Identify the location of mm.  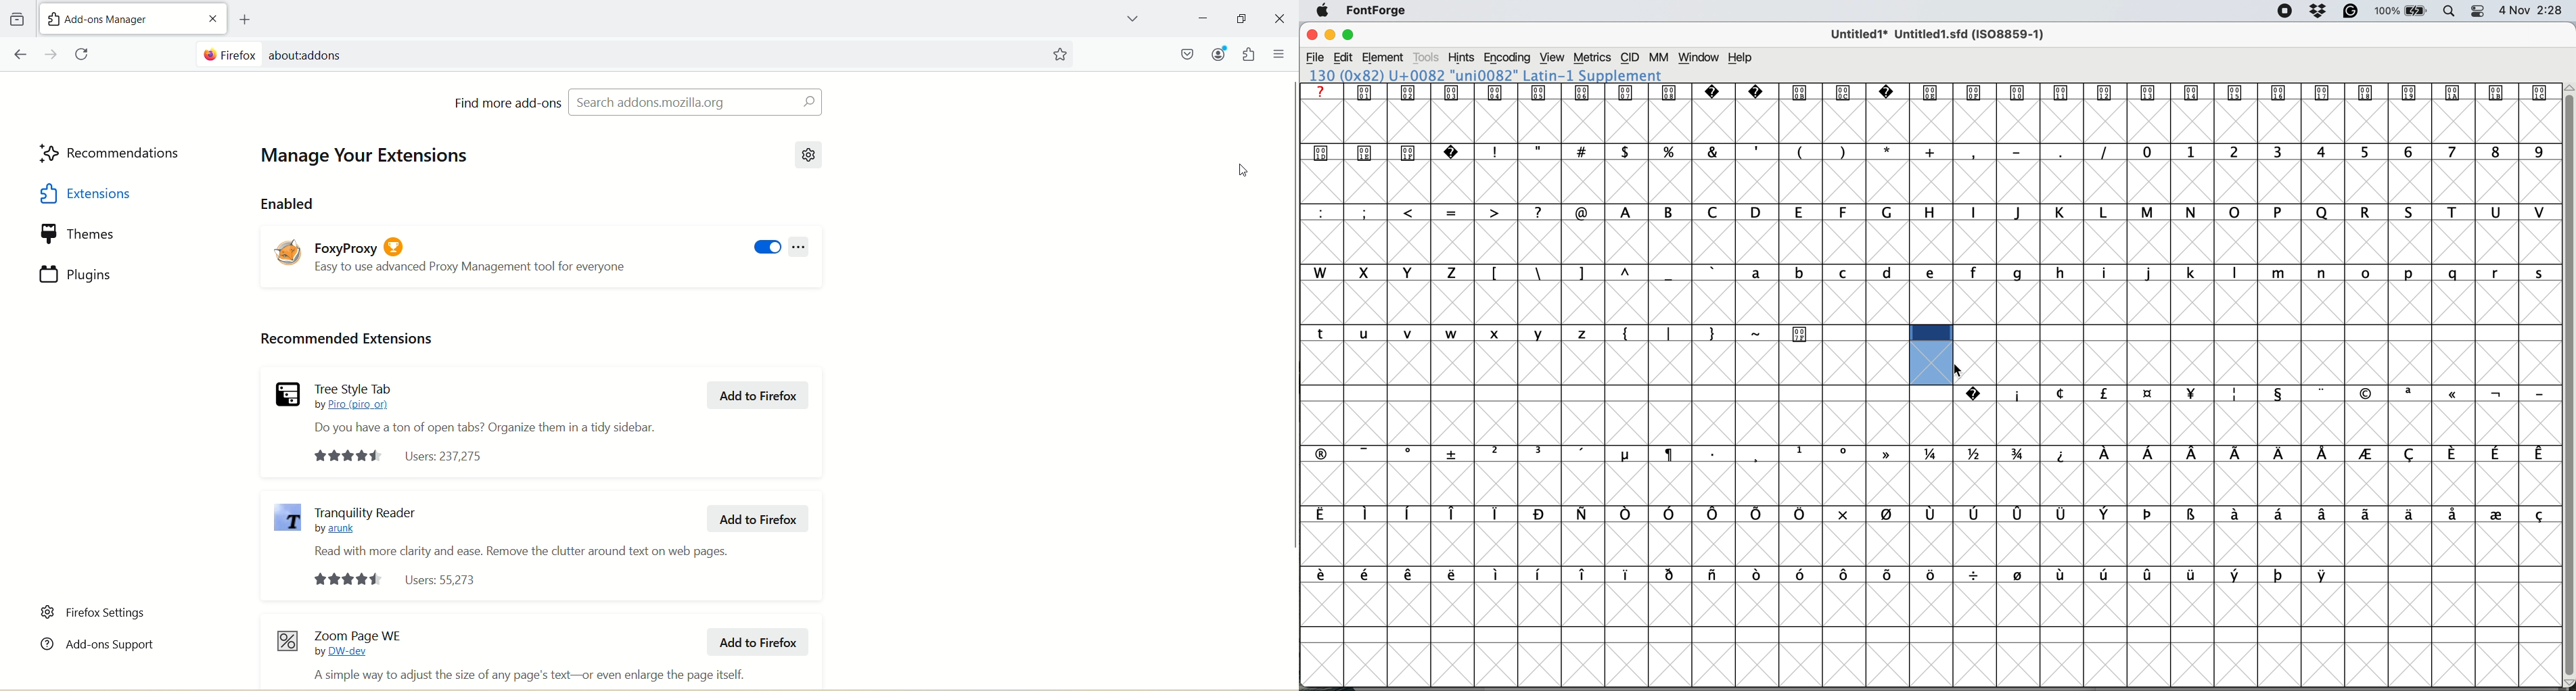
(1660, 58).